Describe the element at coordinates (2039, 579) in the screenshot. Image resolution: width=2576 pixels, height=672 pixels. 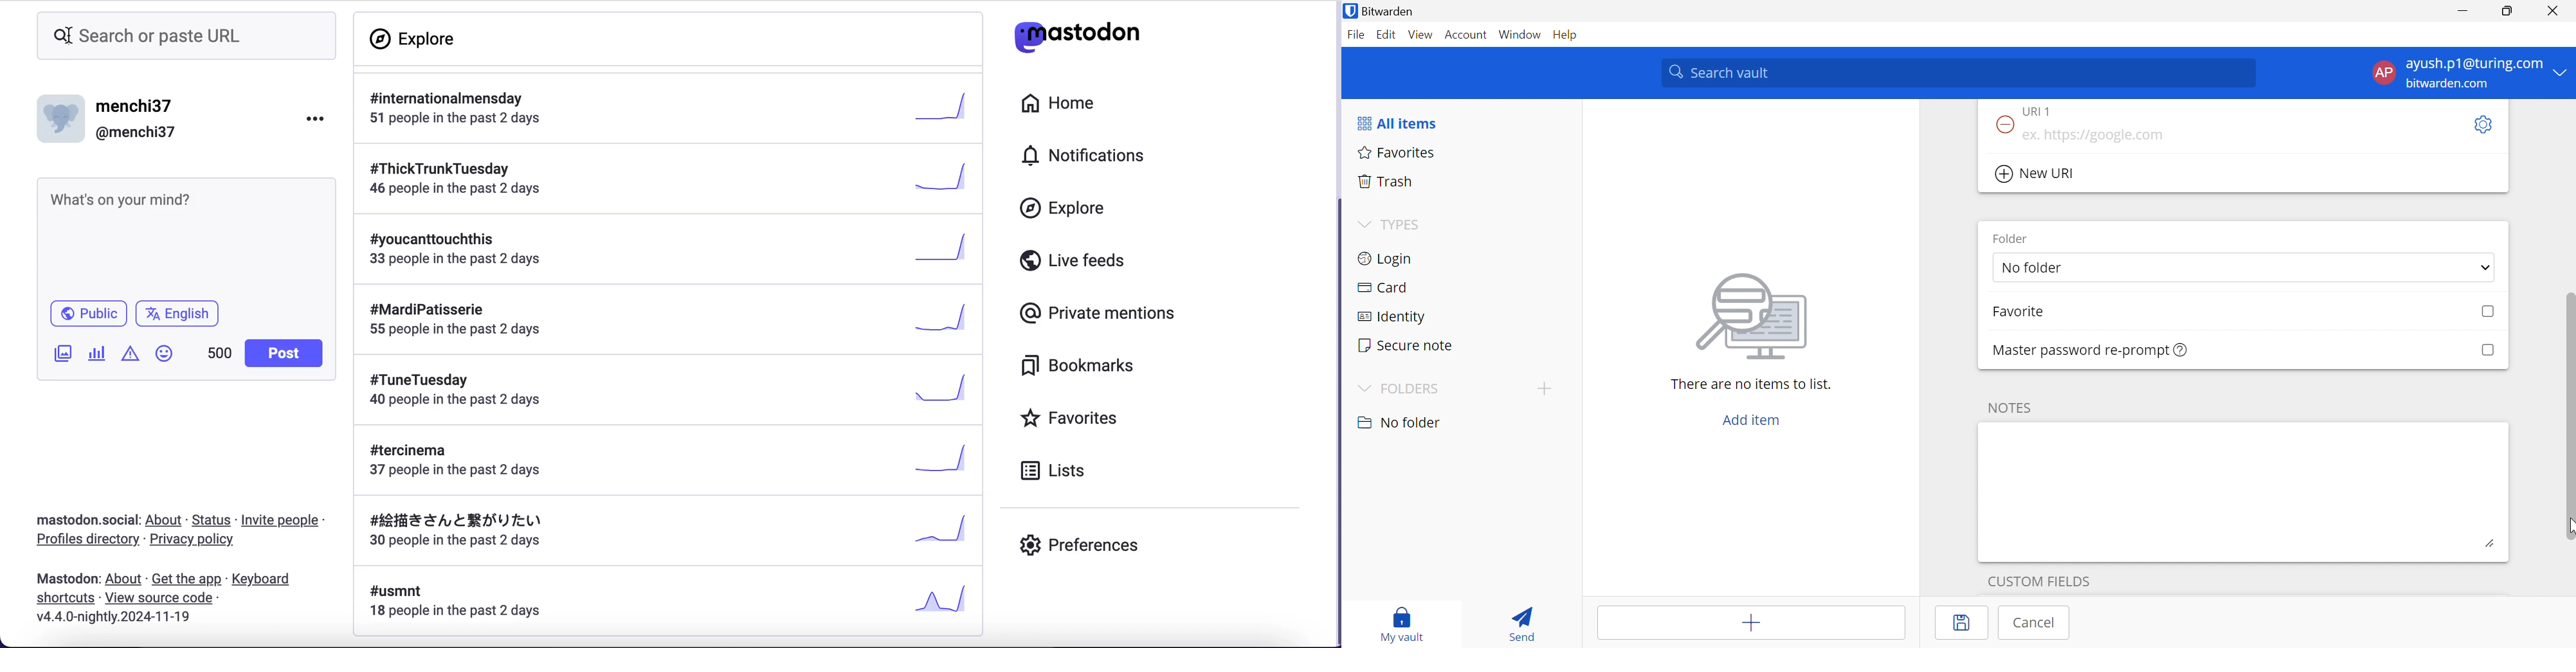
I see `CUSTOM FIELDS` at that location.